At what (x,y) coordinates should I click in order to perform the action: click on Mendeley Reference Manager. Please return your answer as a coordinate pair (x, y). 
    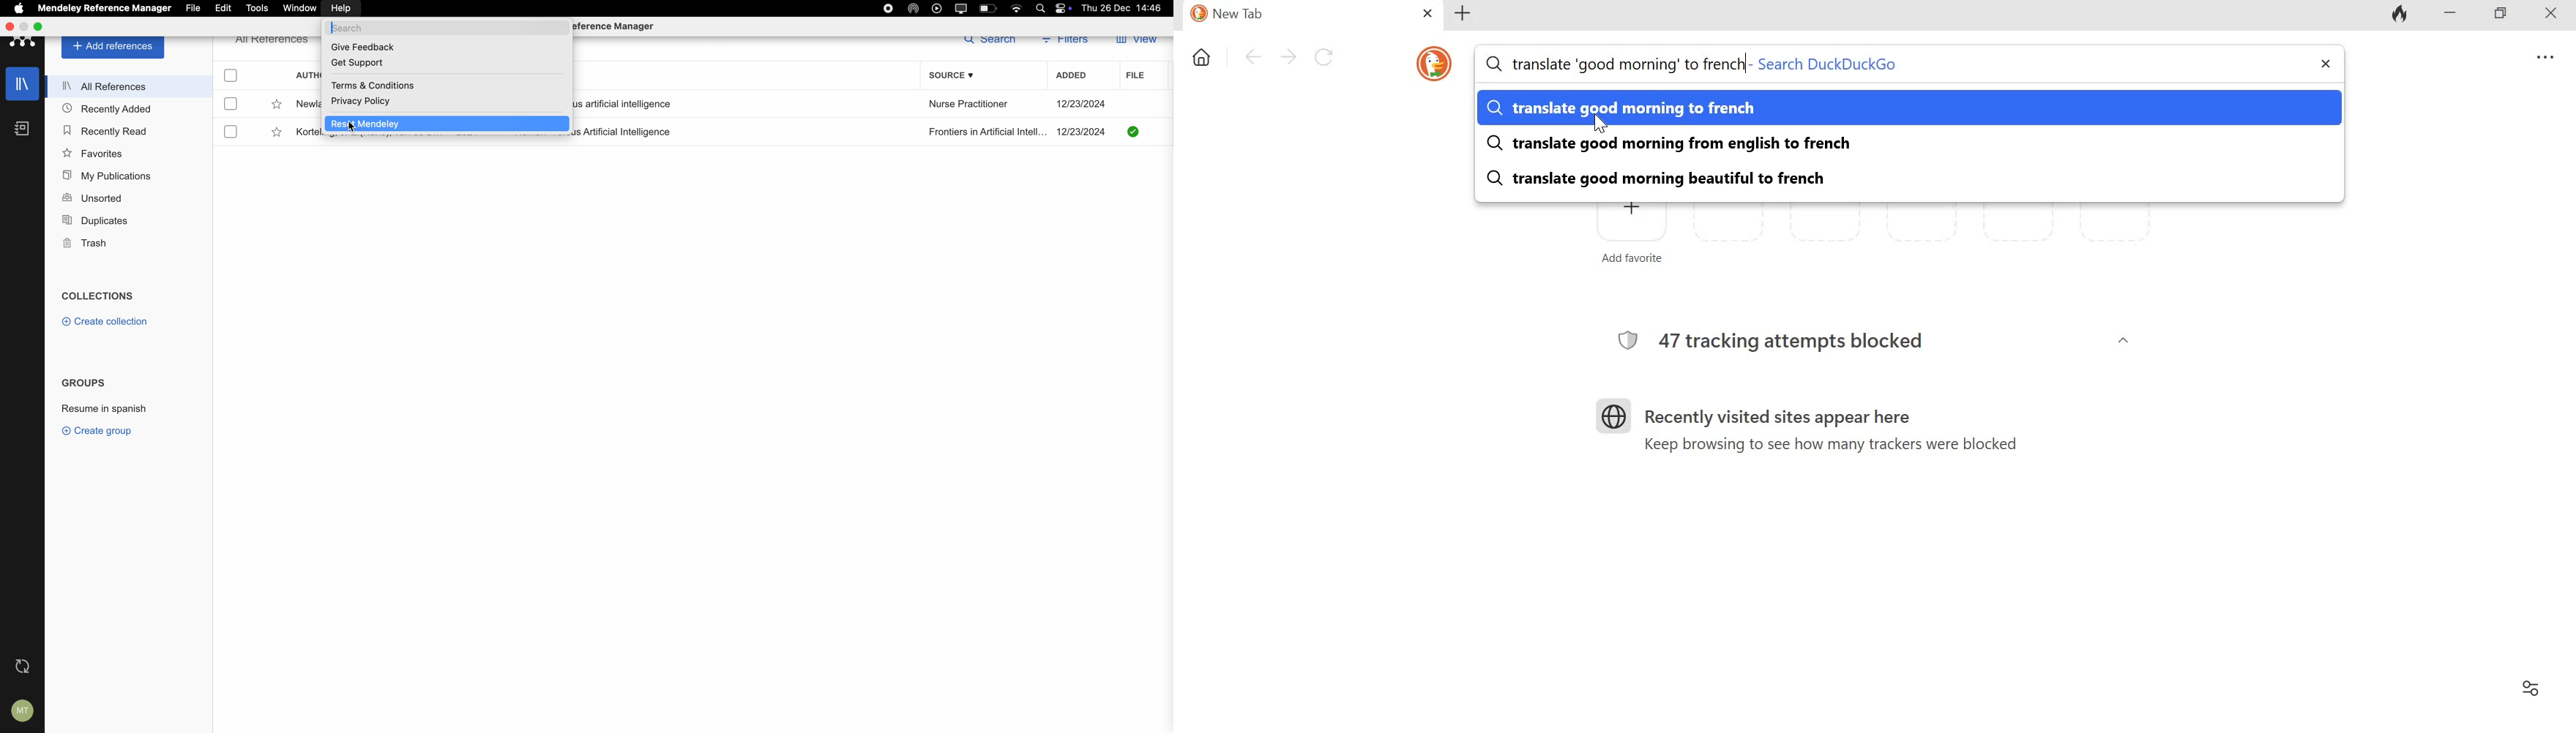
    Looking at the image, I should click on (107, 9).